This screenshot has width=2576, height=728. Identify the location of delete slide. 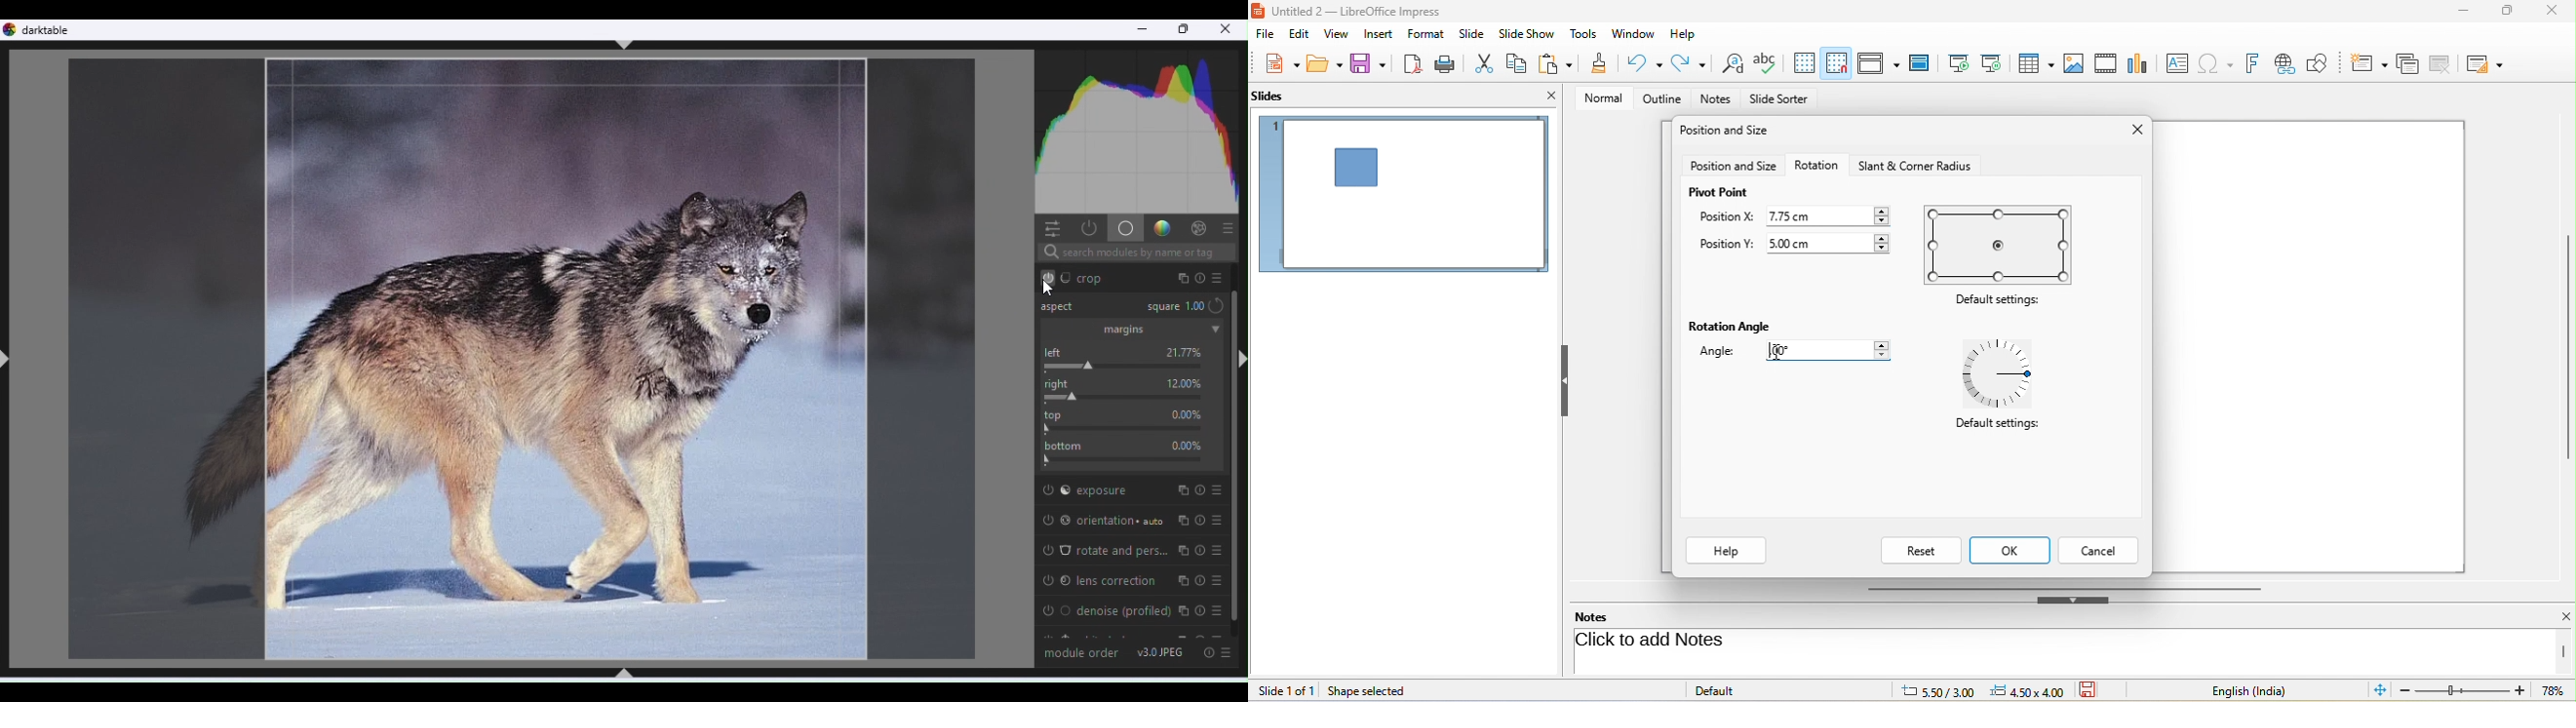
(2446, 64).